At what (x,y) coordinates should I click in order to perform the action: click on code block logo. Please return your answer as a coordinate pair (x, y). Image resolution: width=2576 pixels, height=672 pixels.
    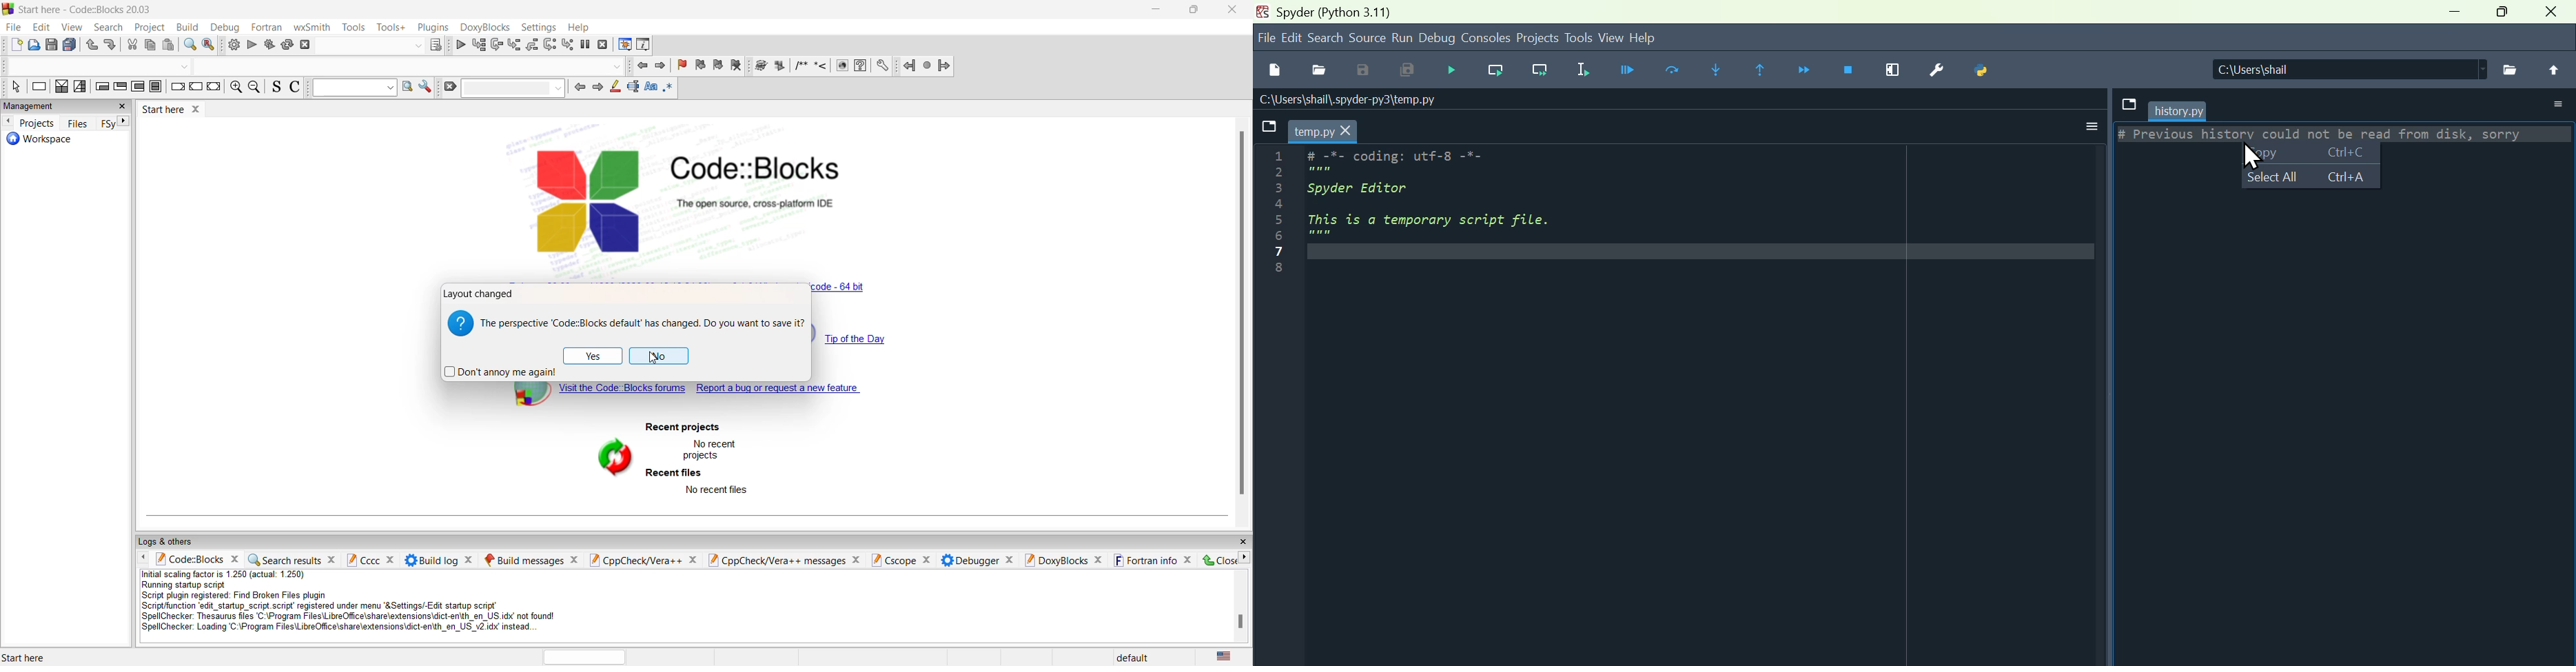
    Looking at the image, I should click on (710, 193).